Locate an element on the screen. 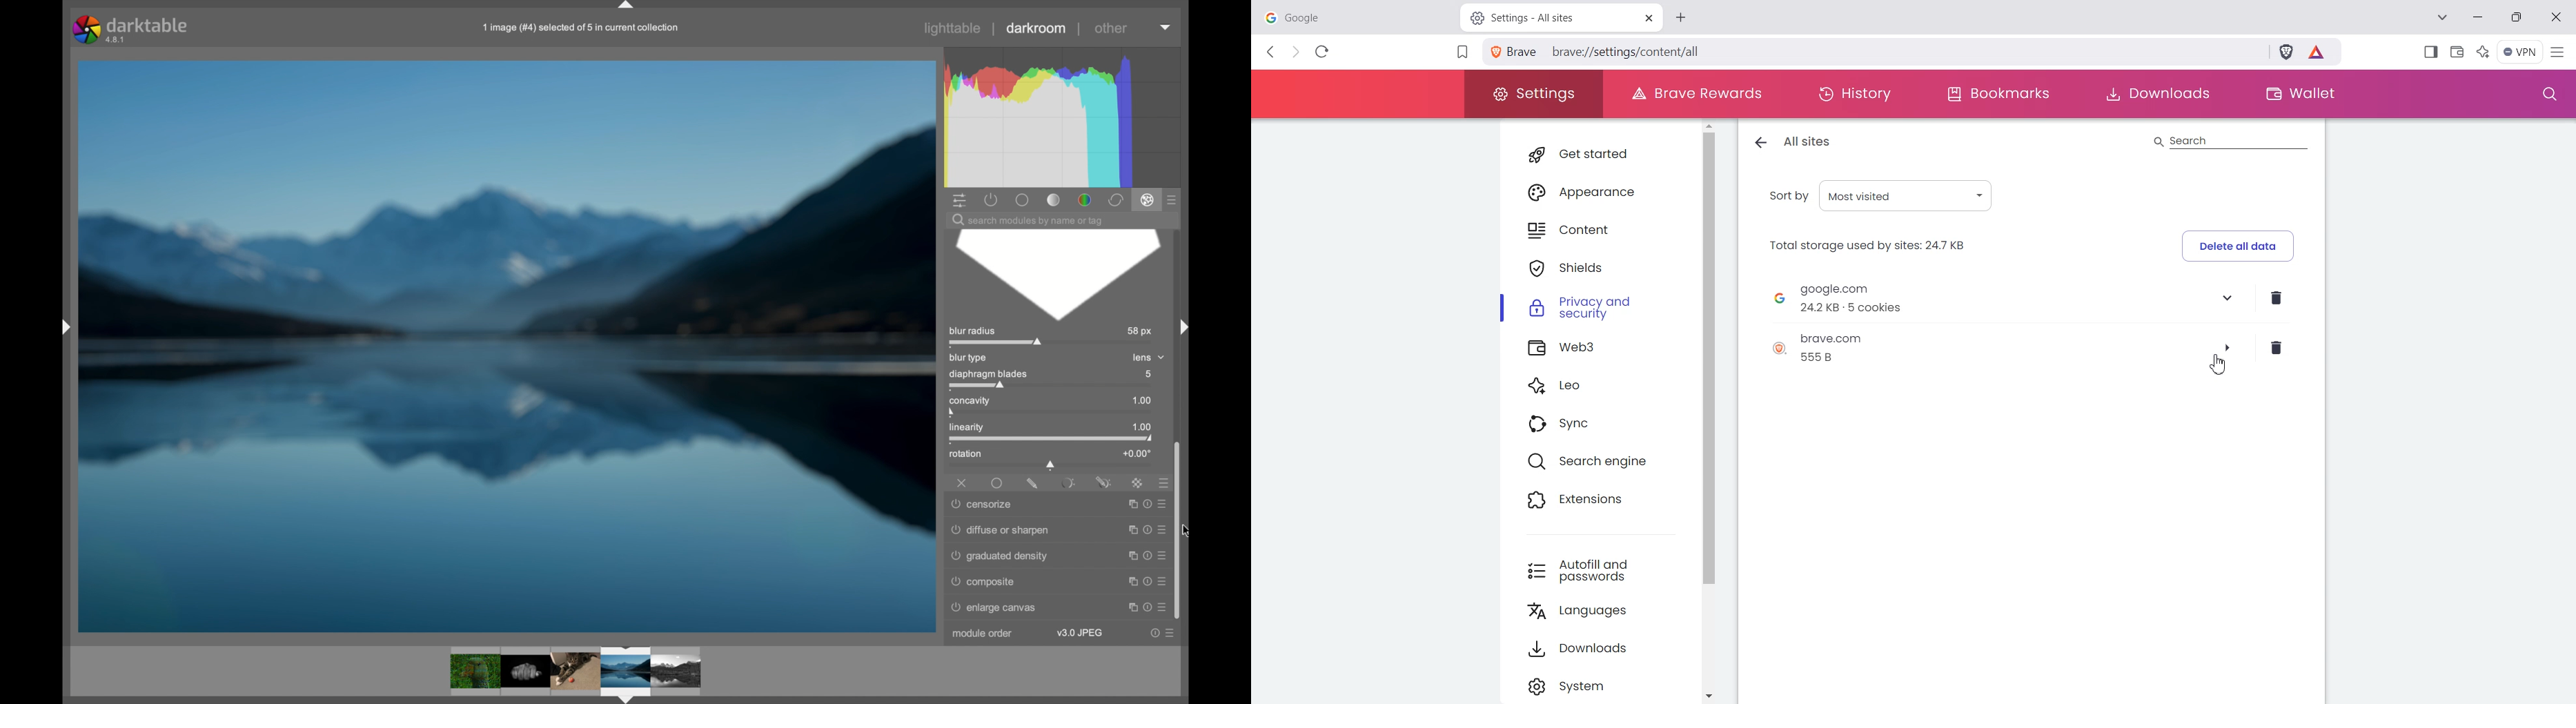 The image size is (2576, 728). Help is located at coordinates (1154, 633).